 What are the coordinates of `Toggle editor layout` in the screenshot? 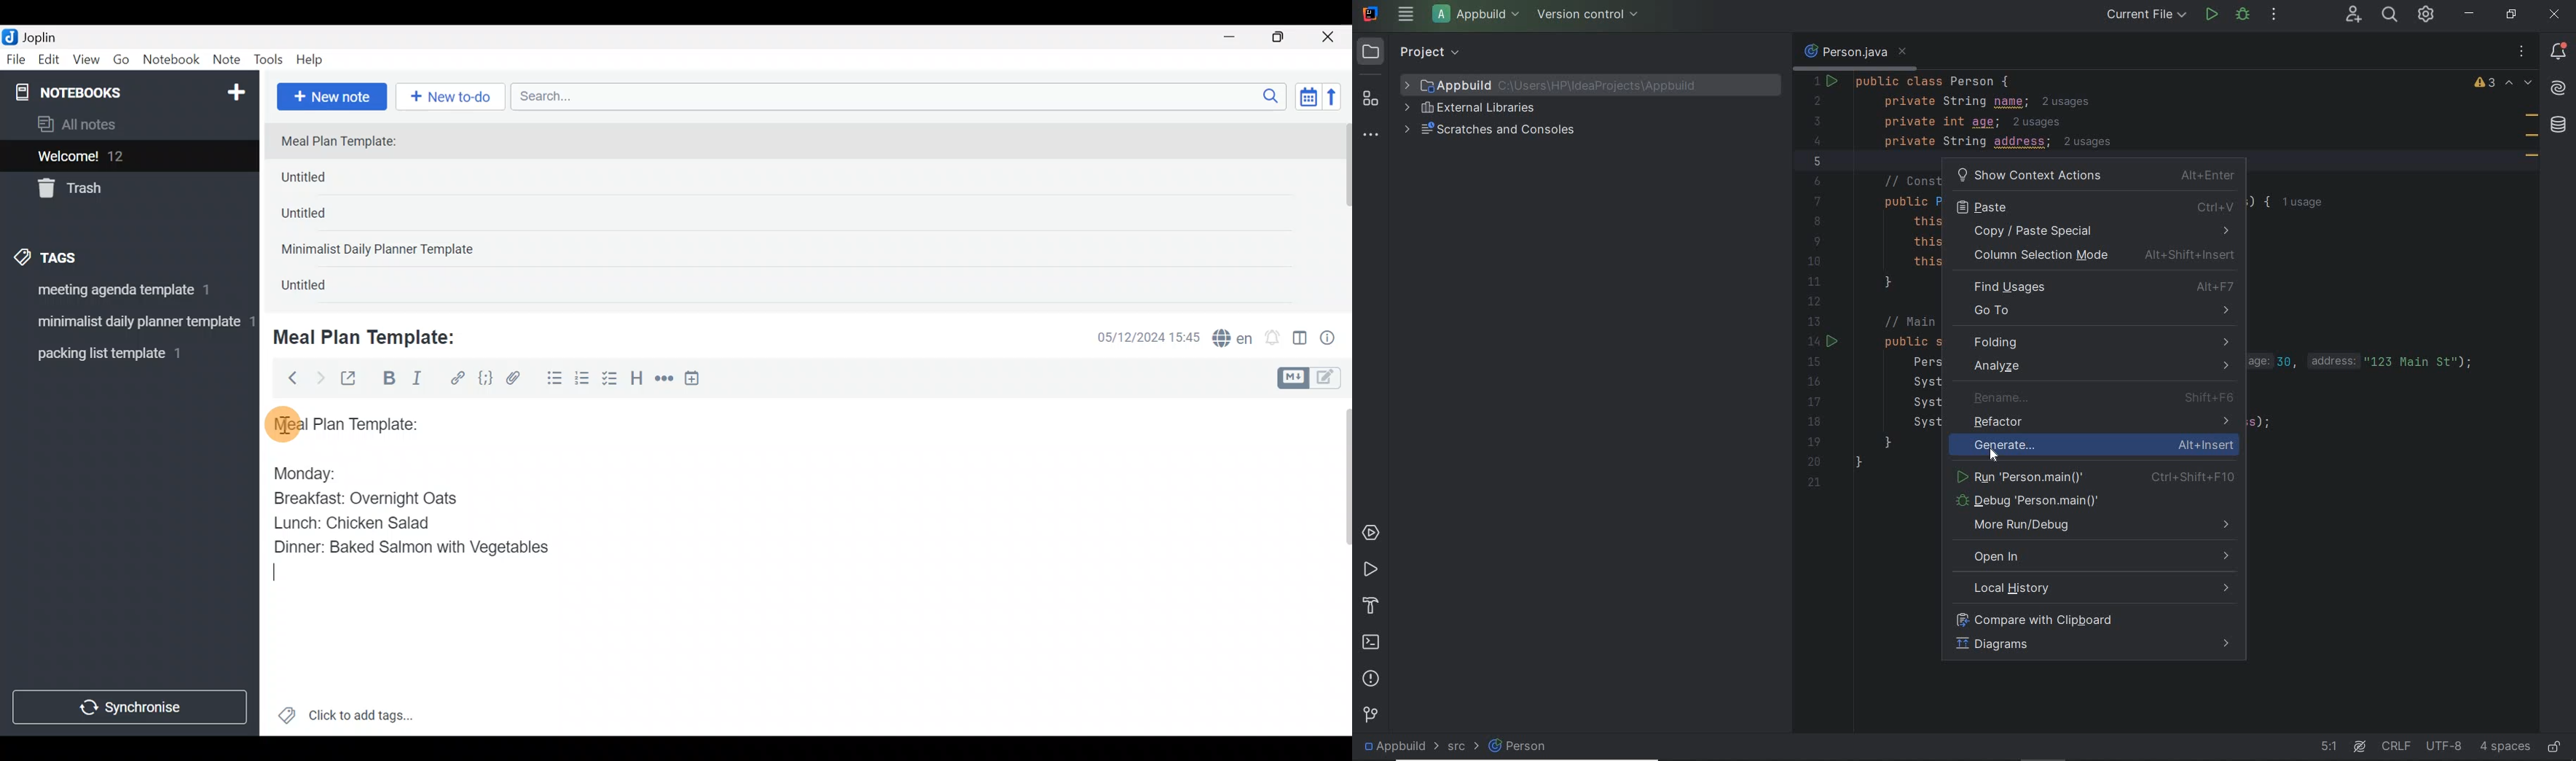 It's located at (1301, 340).